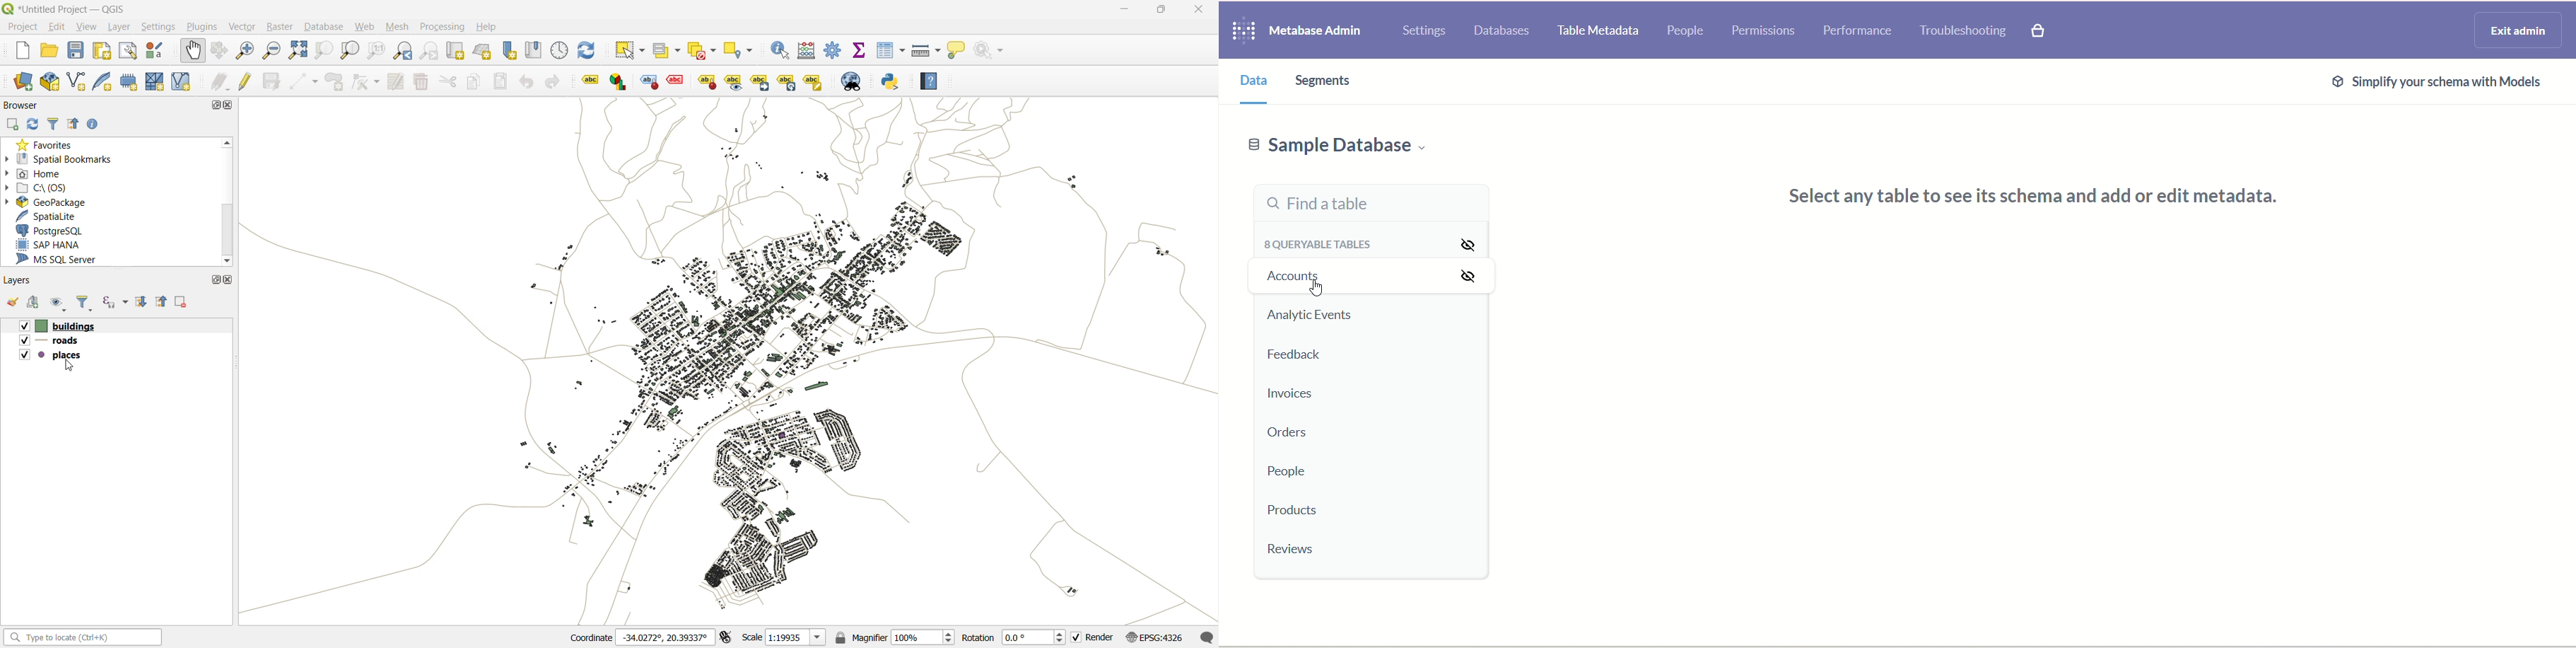  Describe the element at coordinates (220, 51) in the screenshot. I see `pan selection` at that location.